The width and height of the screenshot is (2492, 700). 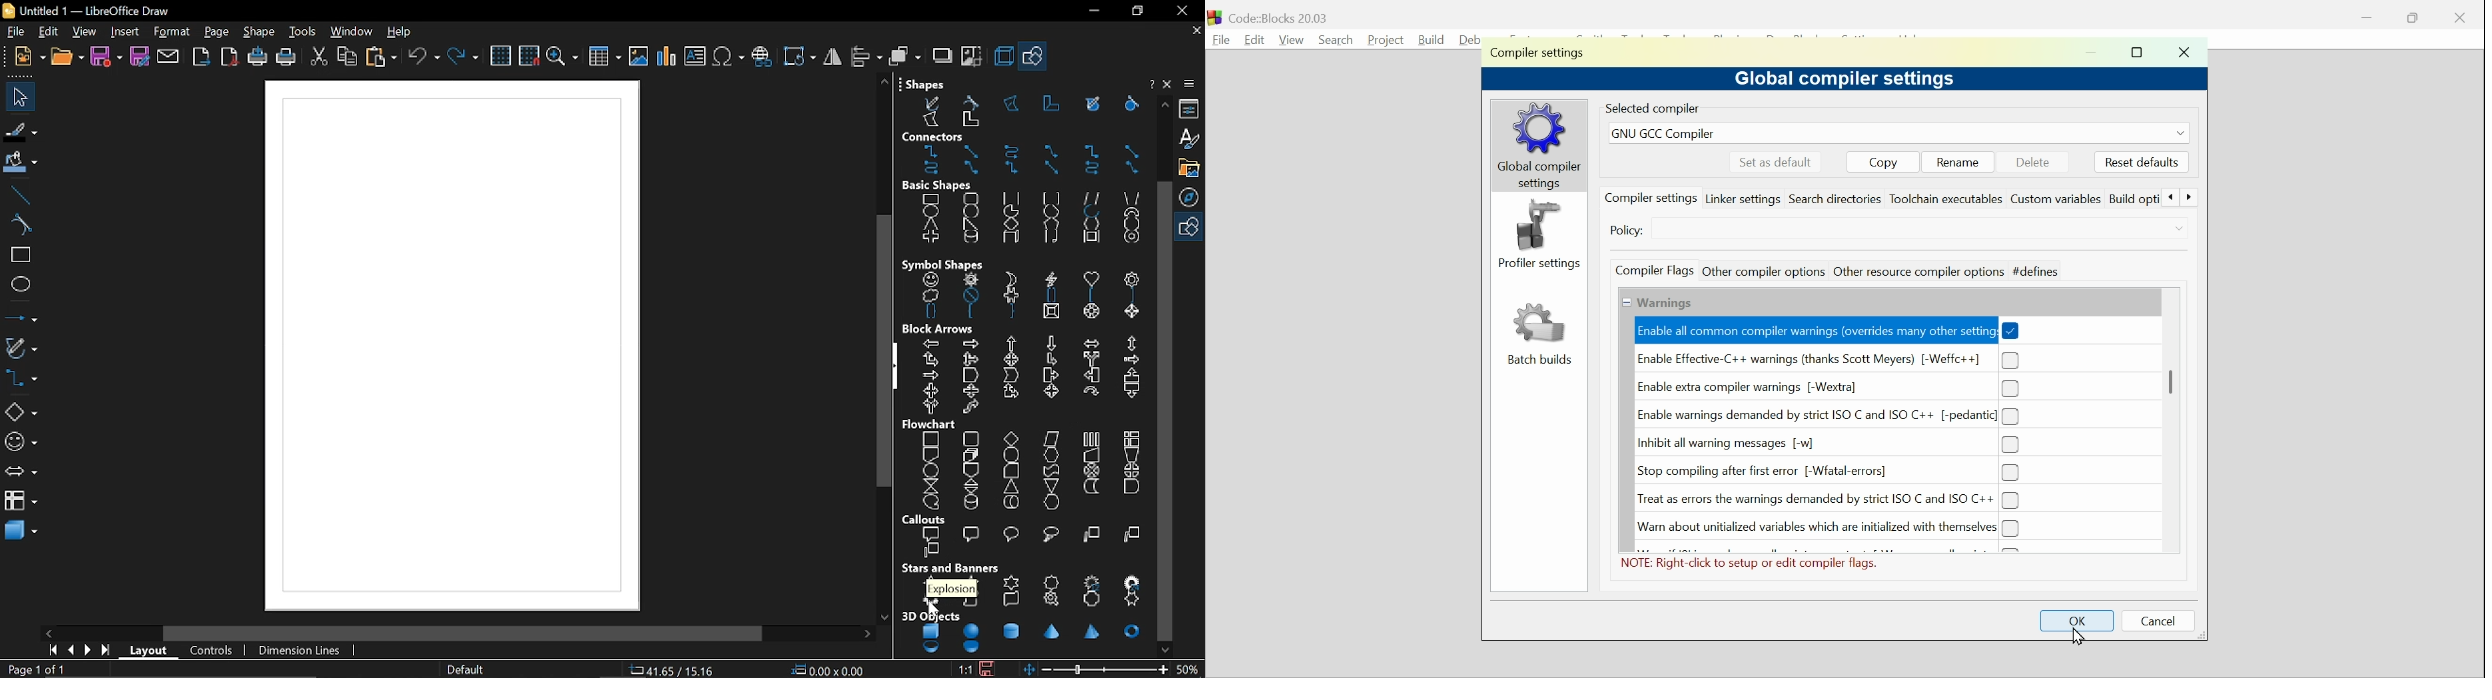 What do you see at coordinates (966, 669) in the screenshot?
I see `scaling factor (1:1)` at bounding box center [966, 669].